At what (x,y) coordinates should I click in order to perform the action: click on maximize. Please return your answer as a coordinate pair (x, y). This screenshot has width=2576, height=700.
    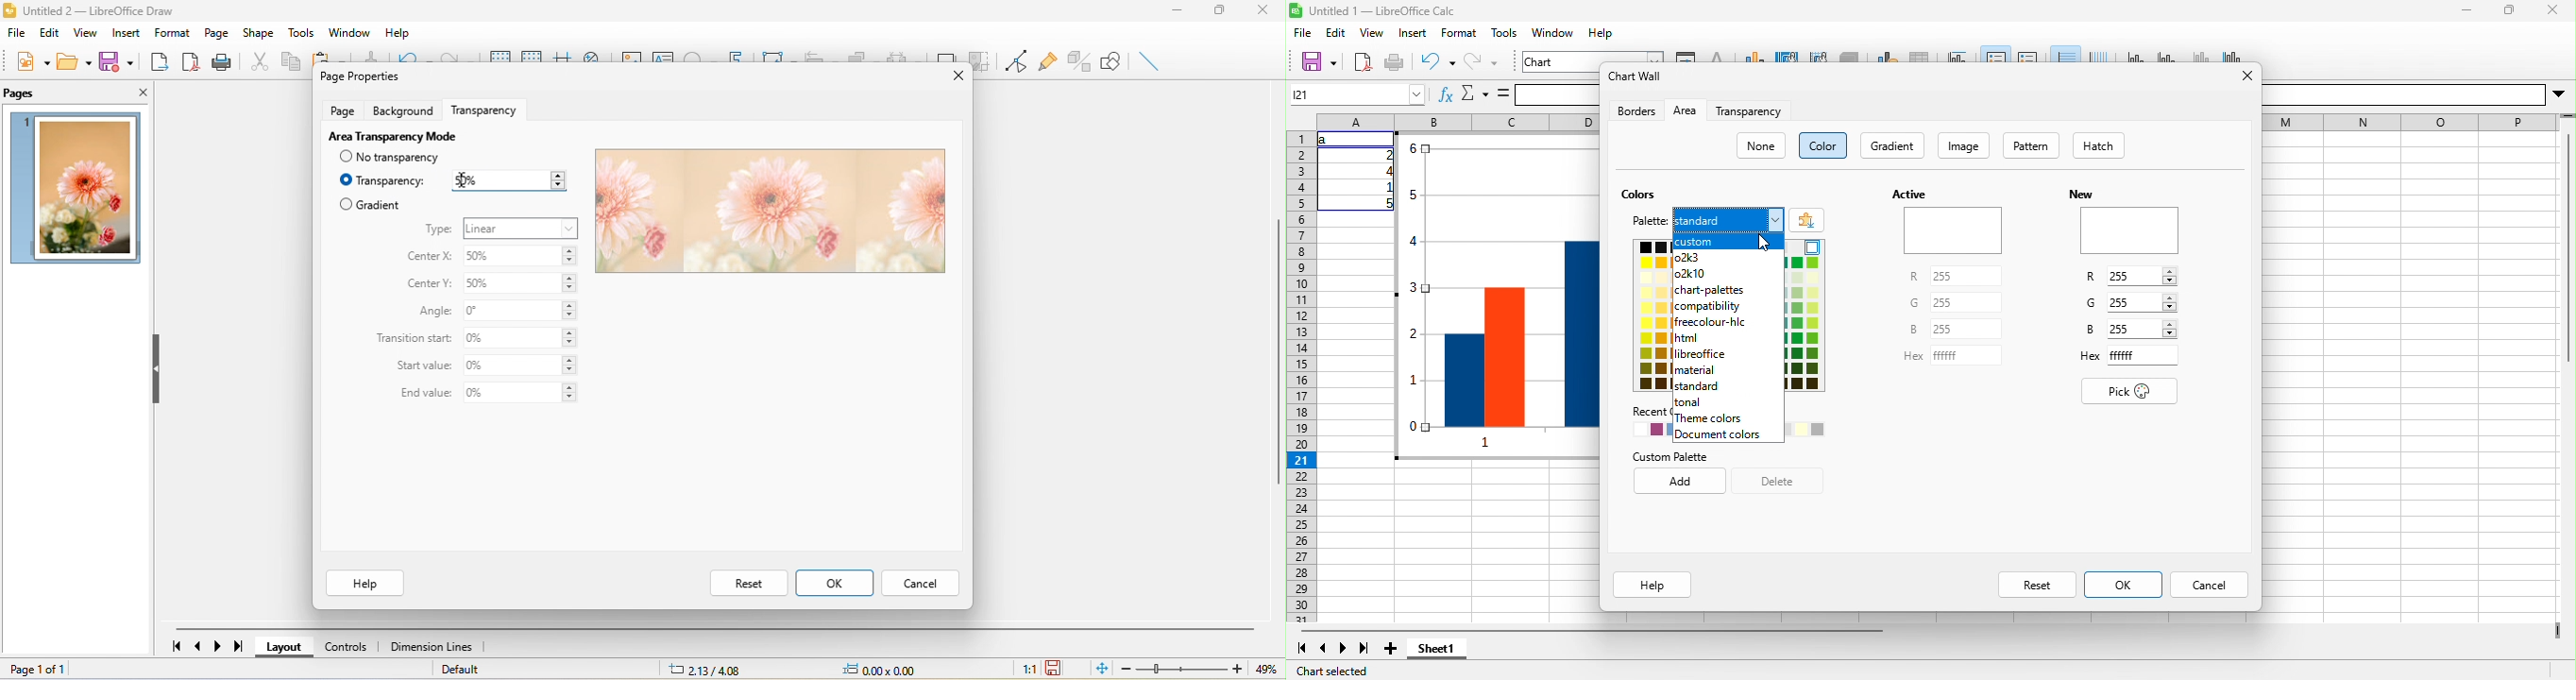
    Looking at the image, I should click on (1229, 12).